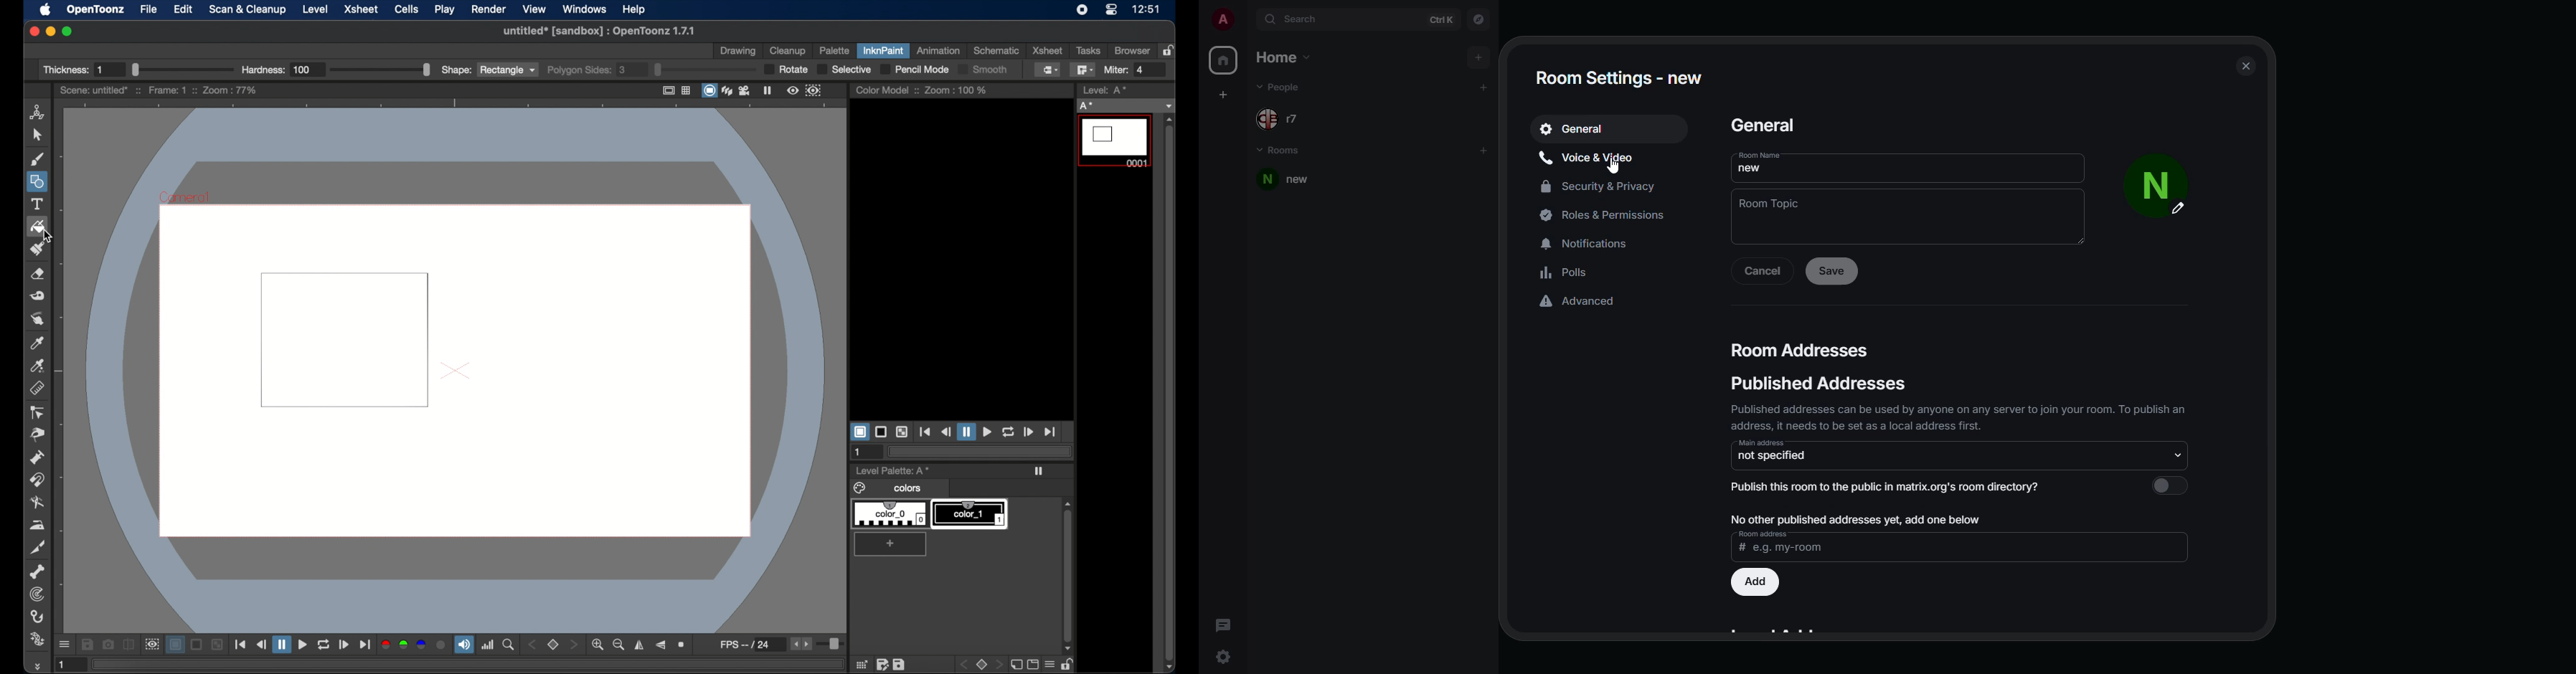 This screenshot has width=2576, height=700. I want to click on camera stand view, so click(709, 90).